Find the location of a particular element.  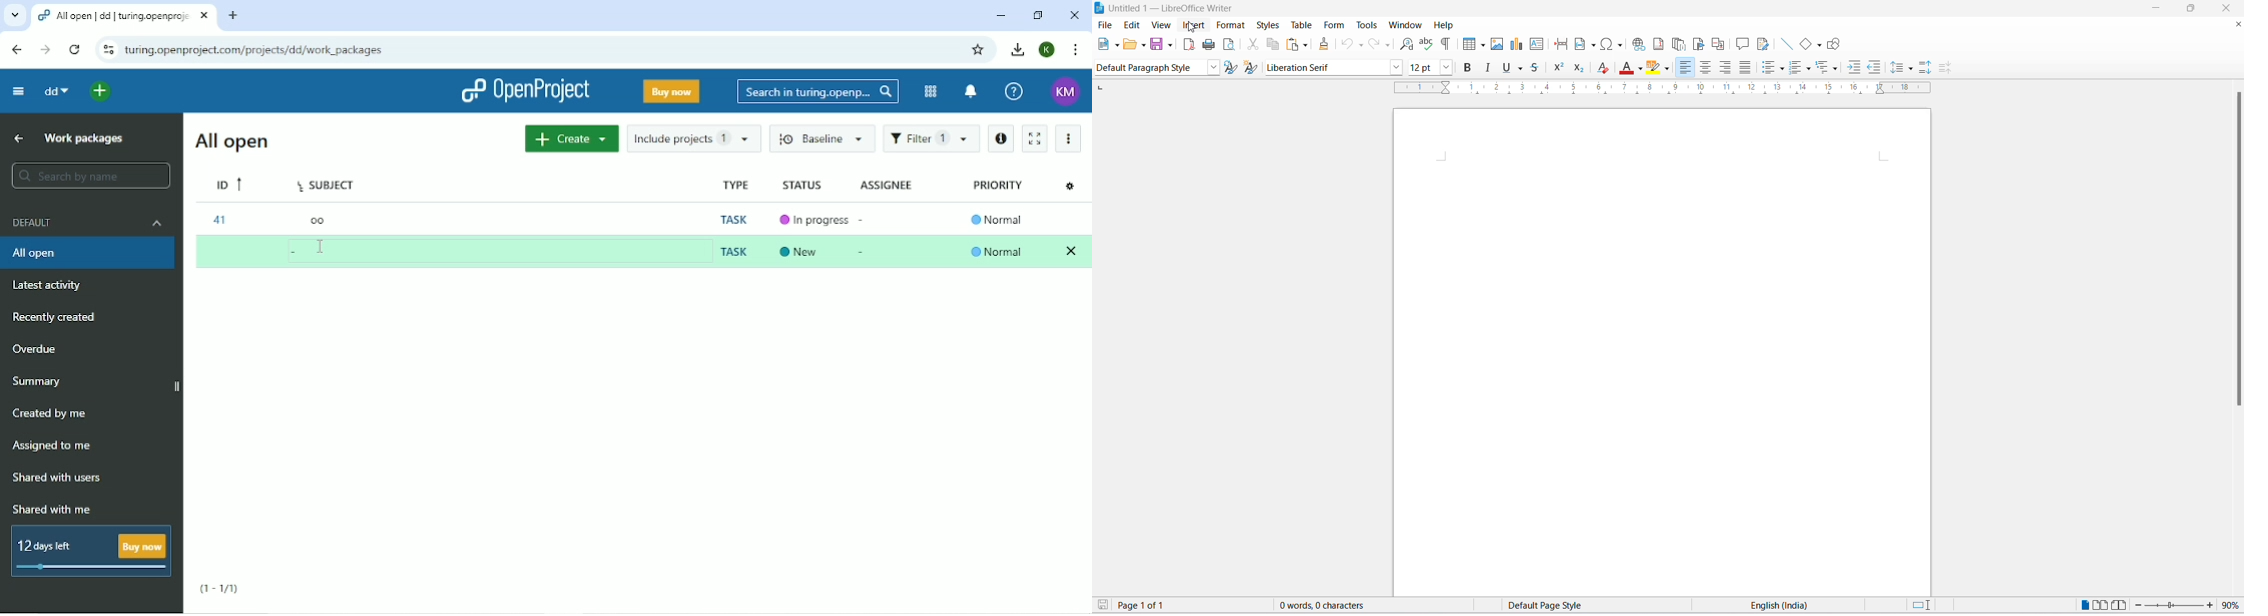

insert is located at coordinates (1194, 25).